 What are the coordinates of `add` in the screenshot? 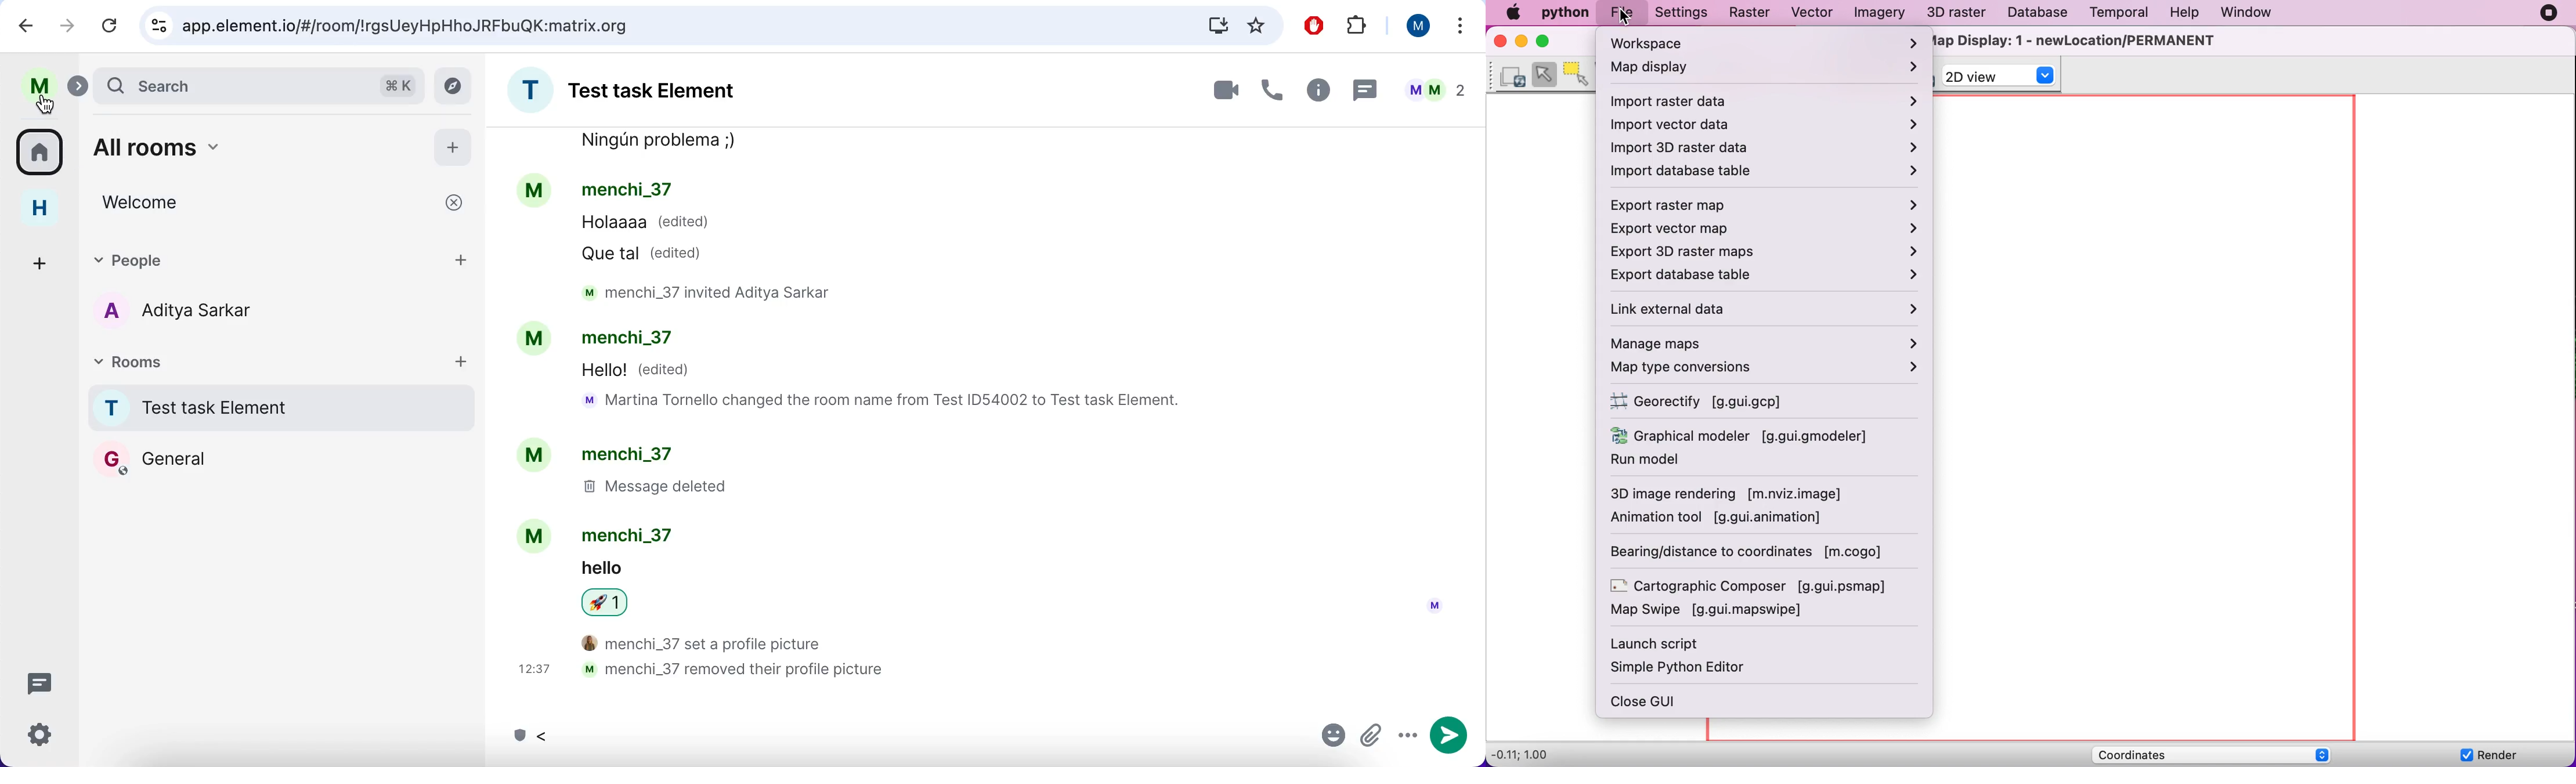 It's located at (468, 366).